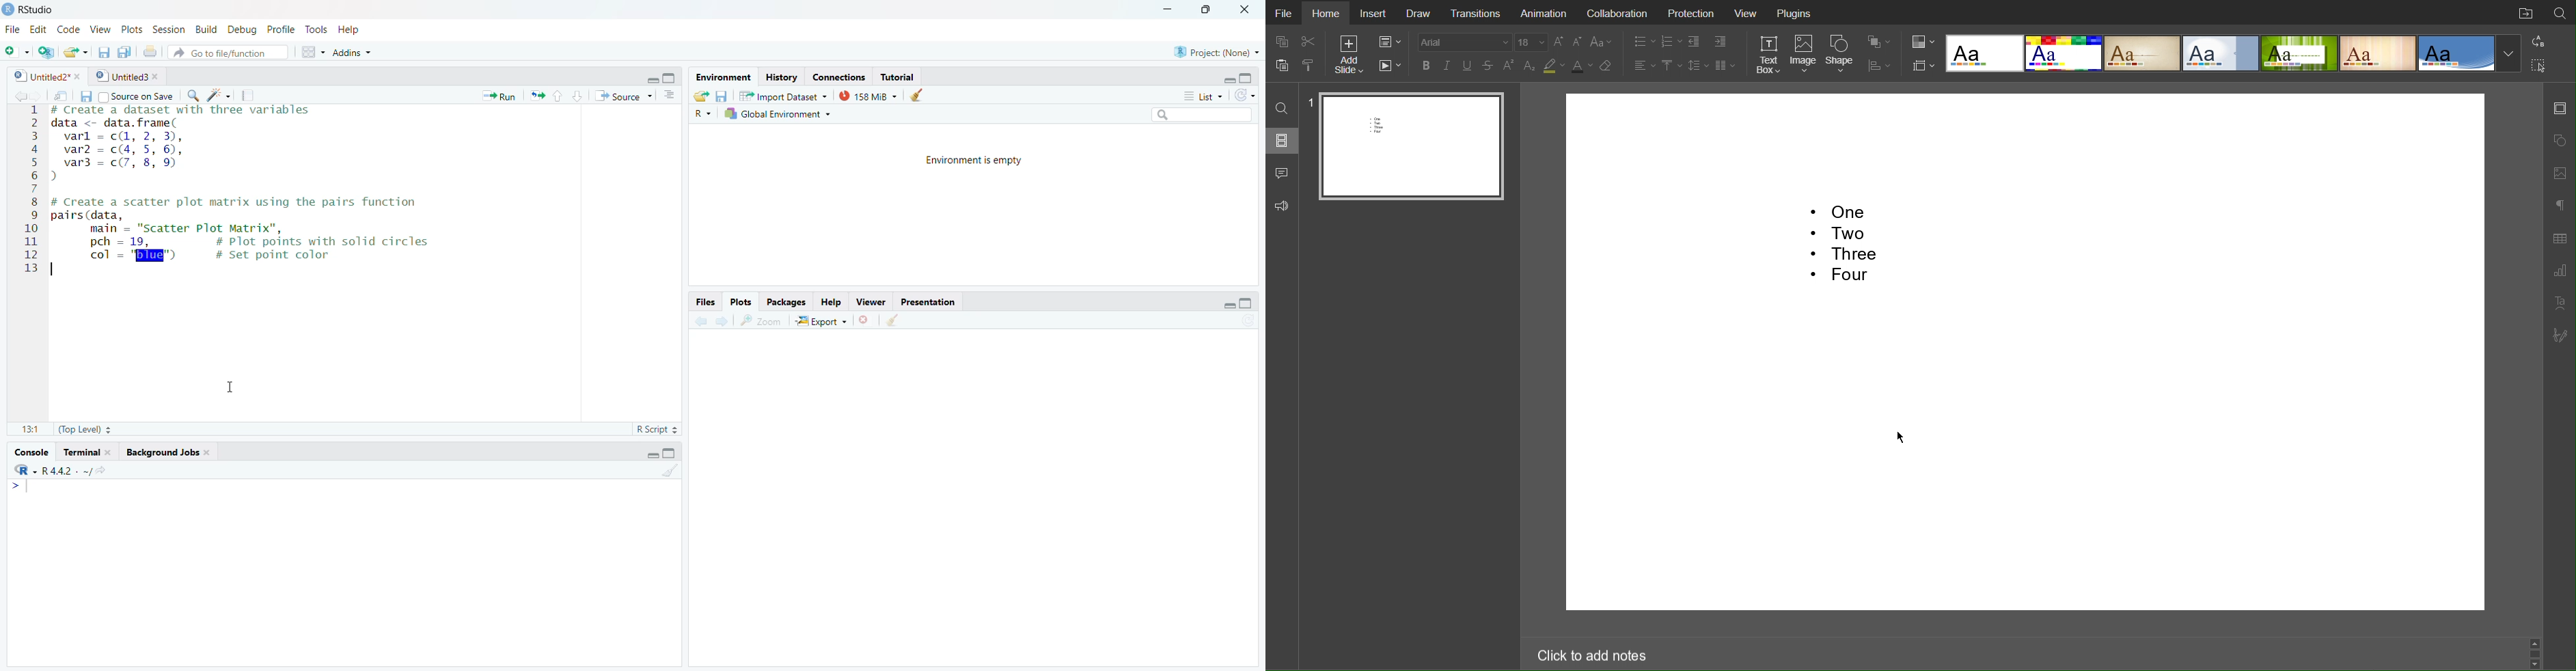  I want to click on Remove current viewer item, so click(865, 324).